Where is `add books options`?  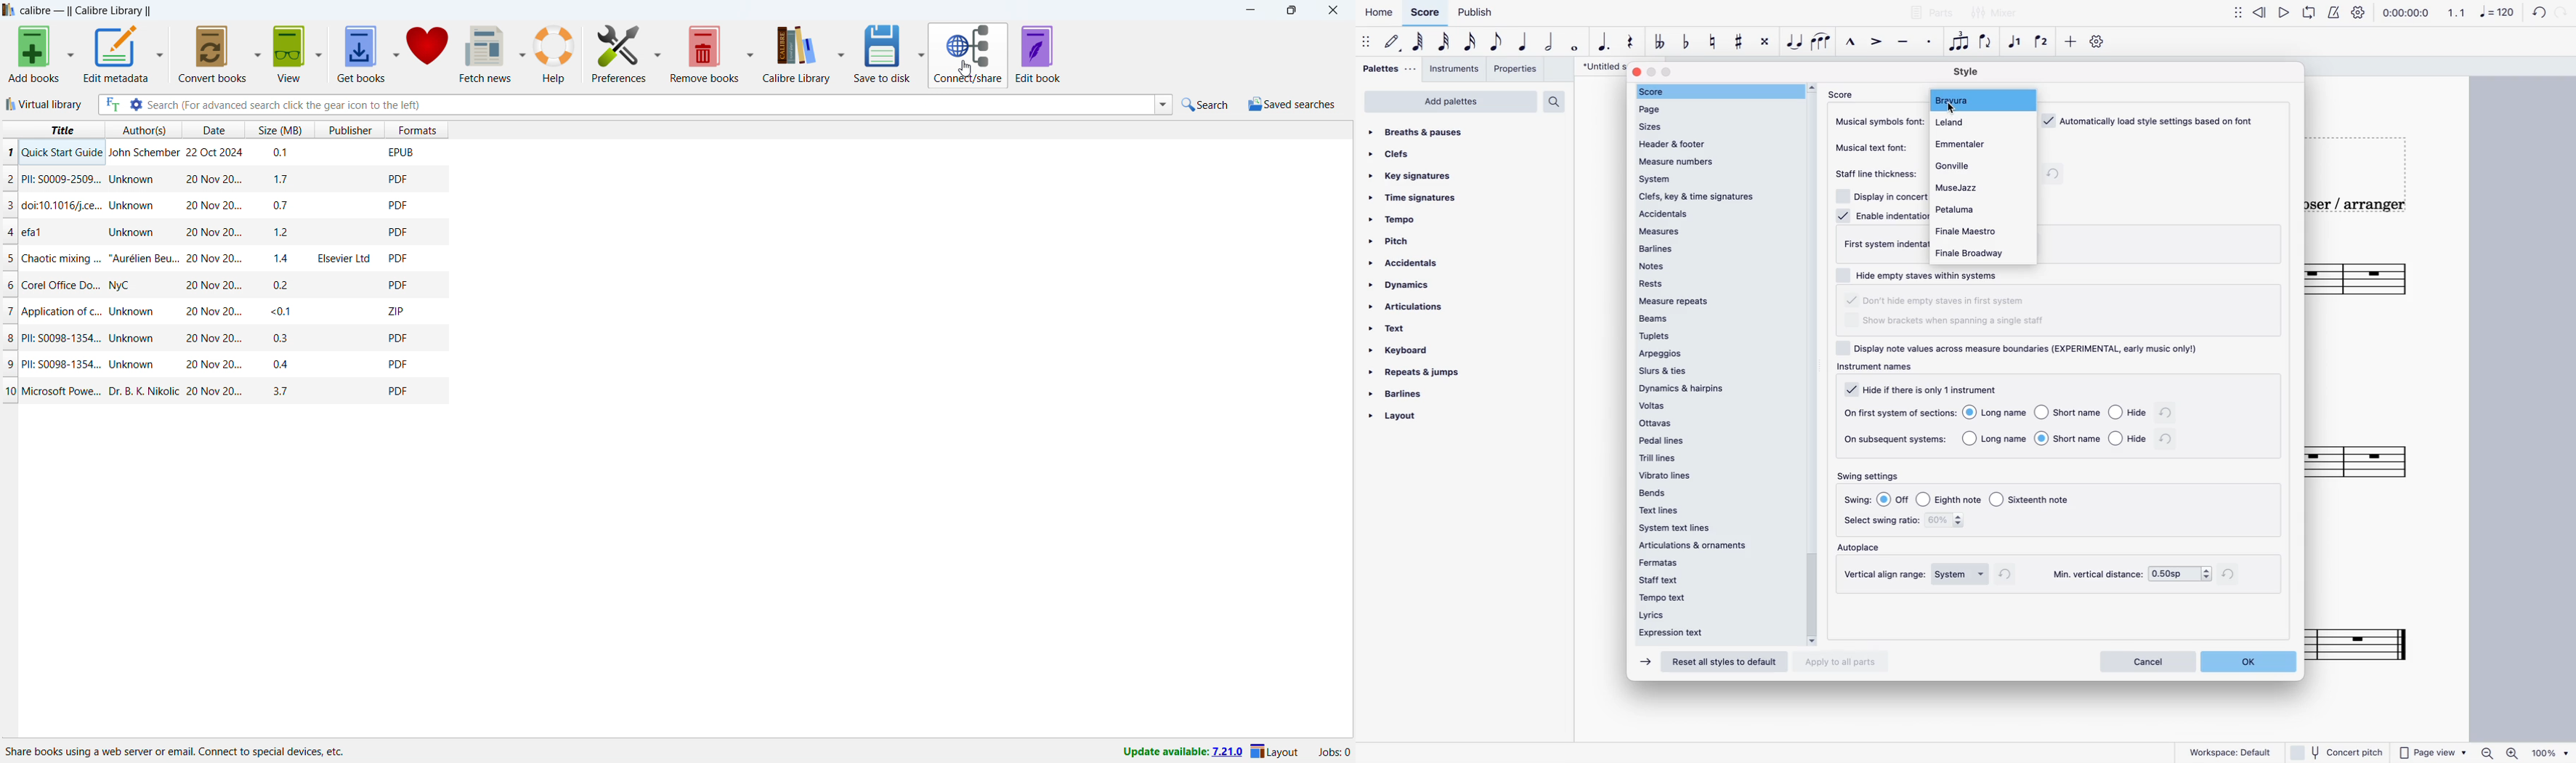 add books options is located at coordinates (71, 54).